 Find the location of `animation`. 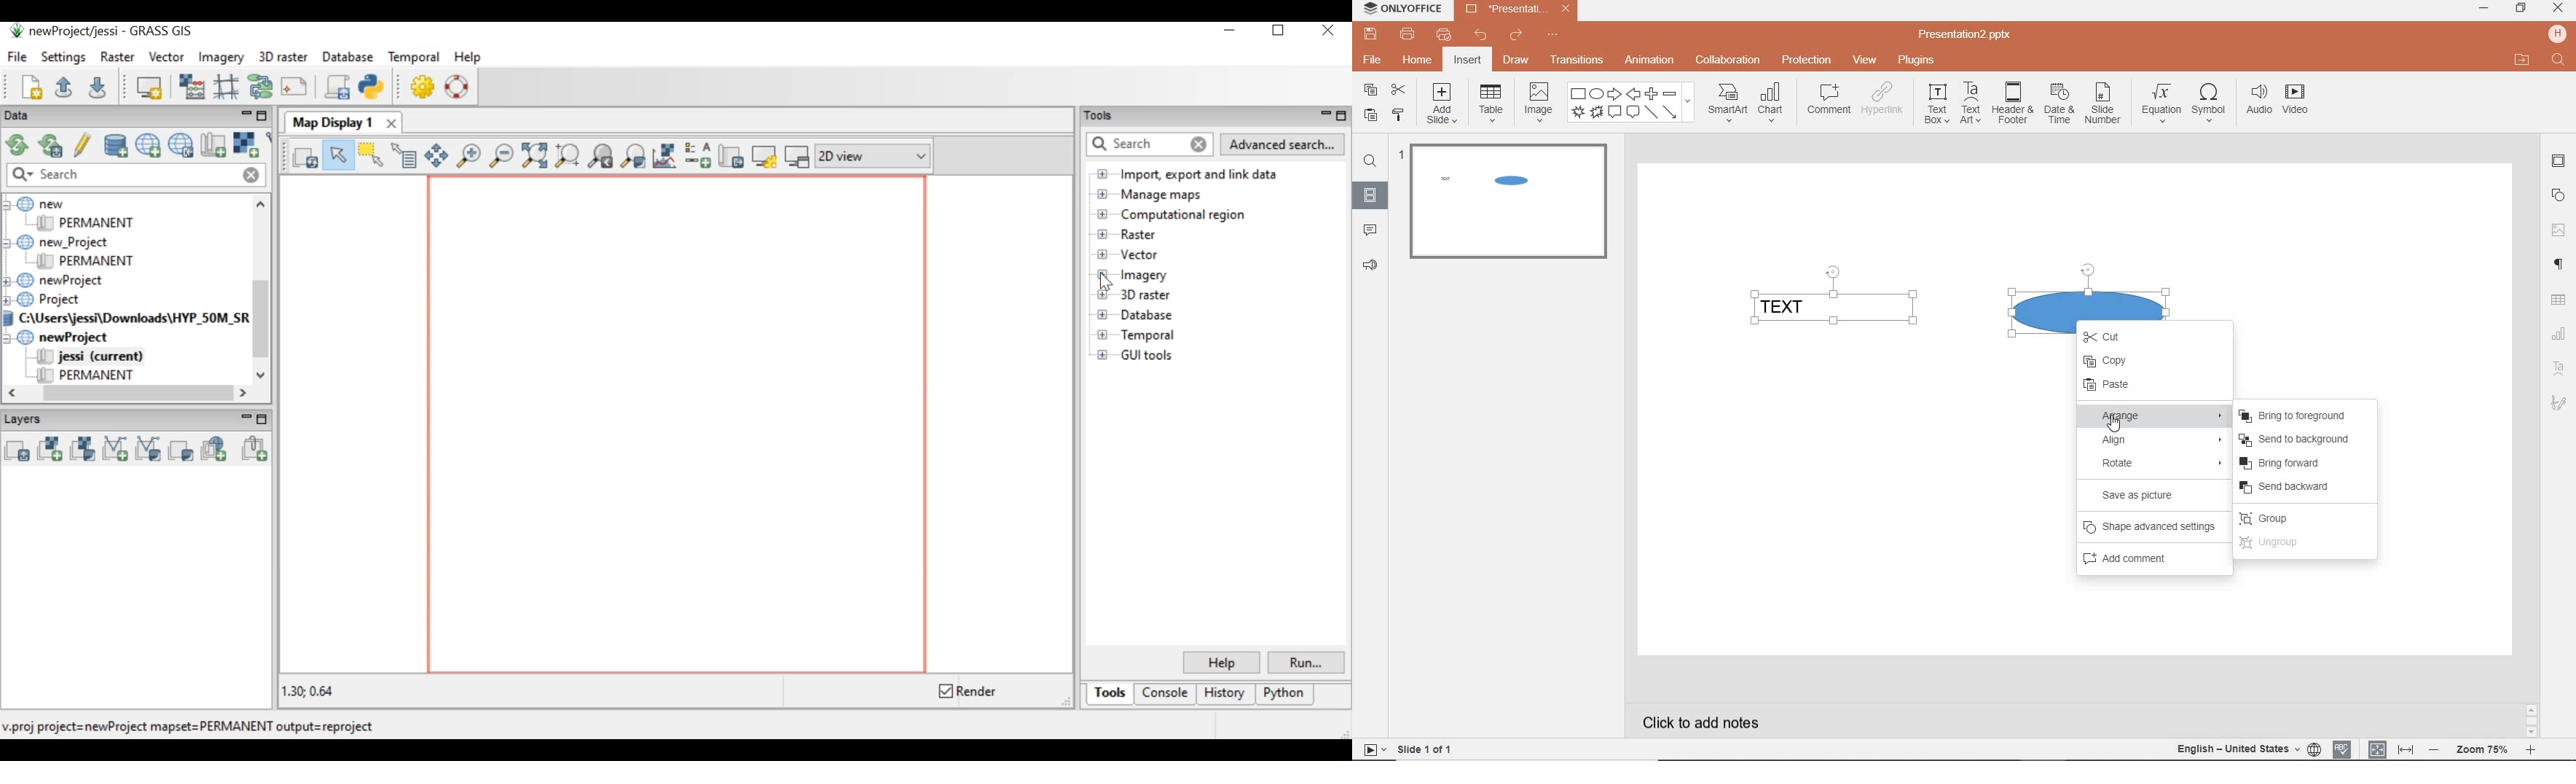

animation is located at coordinates (1649, 61).